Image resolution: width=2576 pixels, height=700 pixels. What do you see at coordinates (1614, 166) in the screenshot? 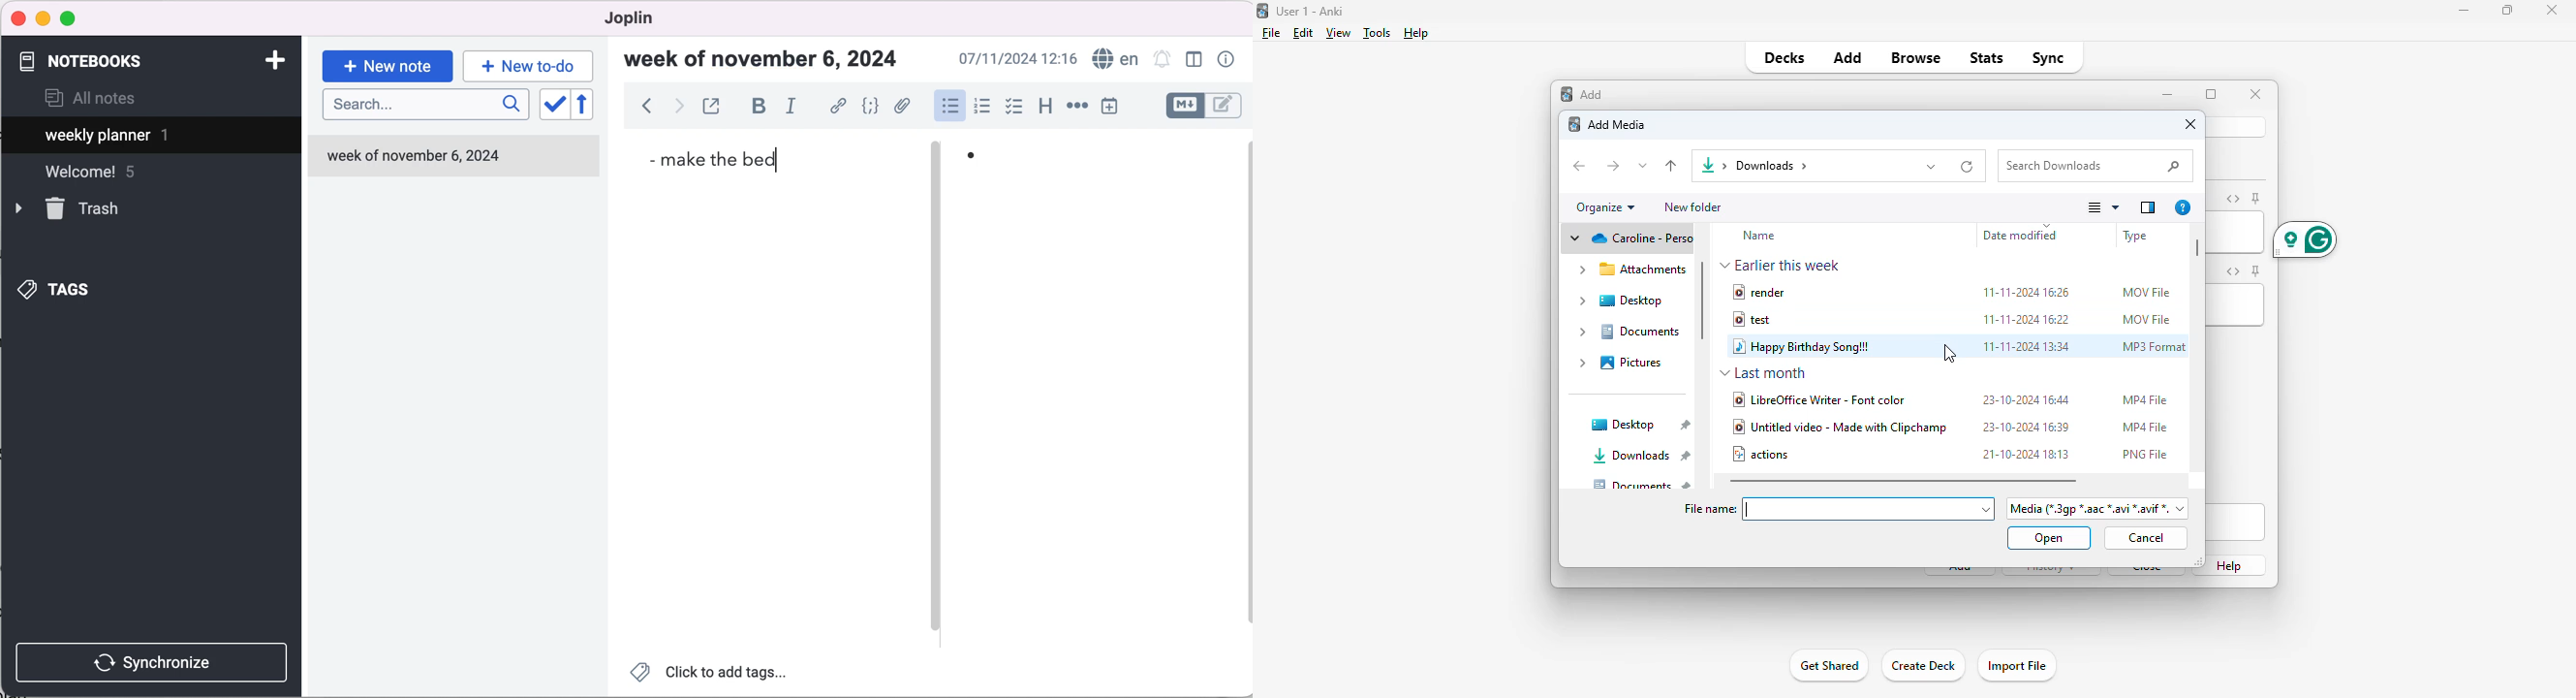
I see `forward` at bounding box center [1614, 166].